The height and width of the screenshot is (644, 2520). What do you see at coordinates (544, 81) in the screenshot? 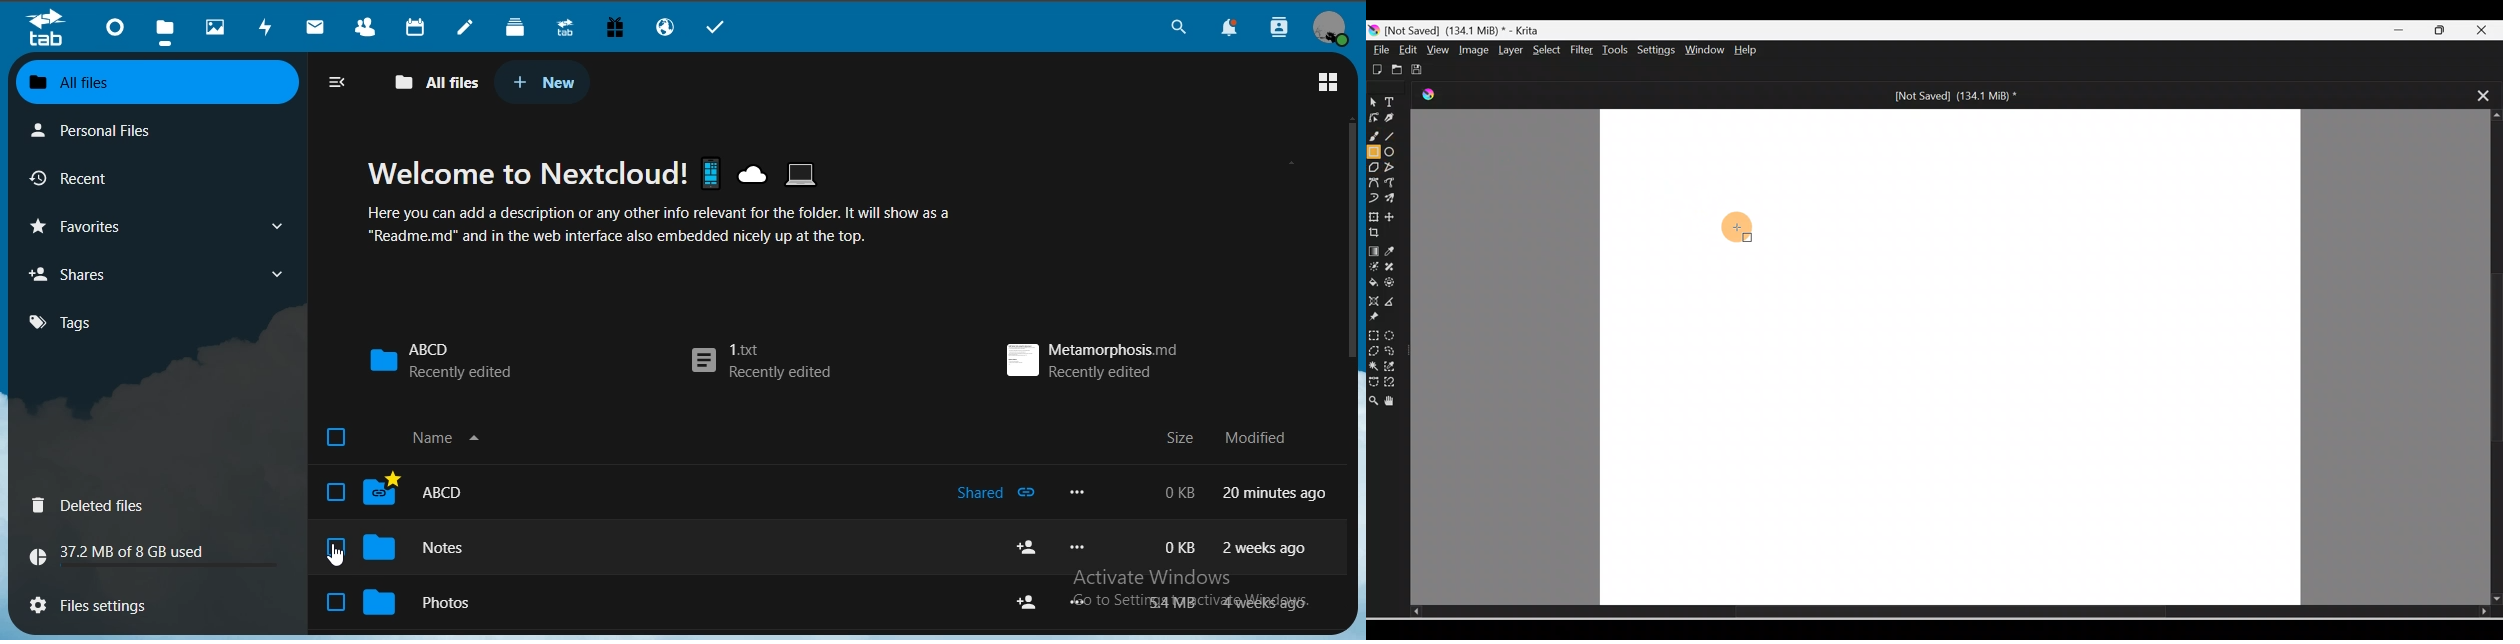
I see `new` at bounding box center [544, 81].